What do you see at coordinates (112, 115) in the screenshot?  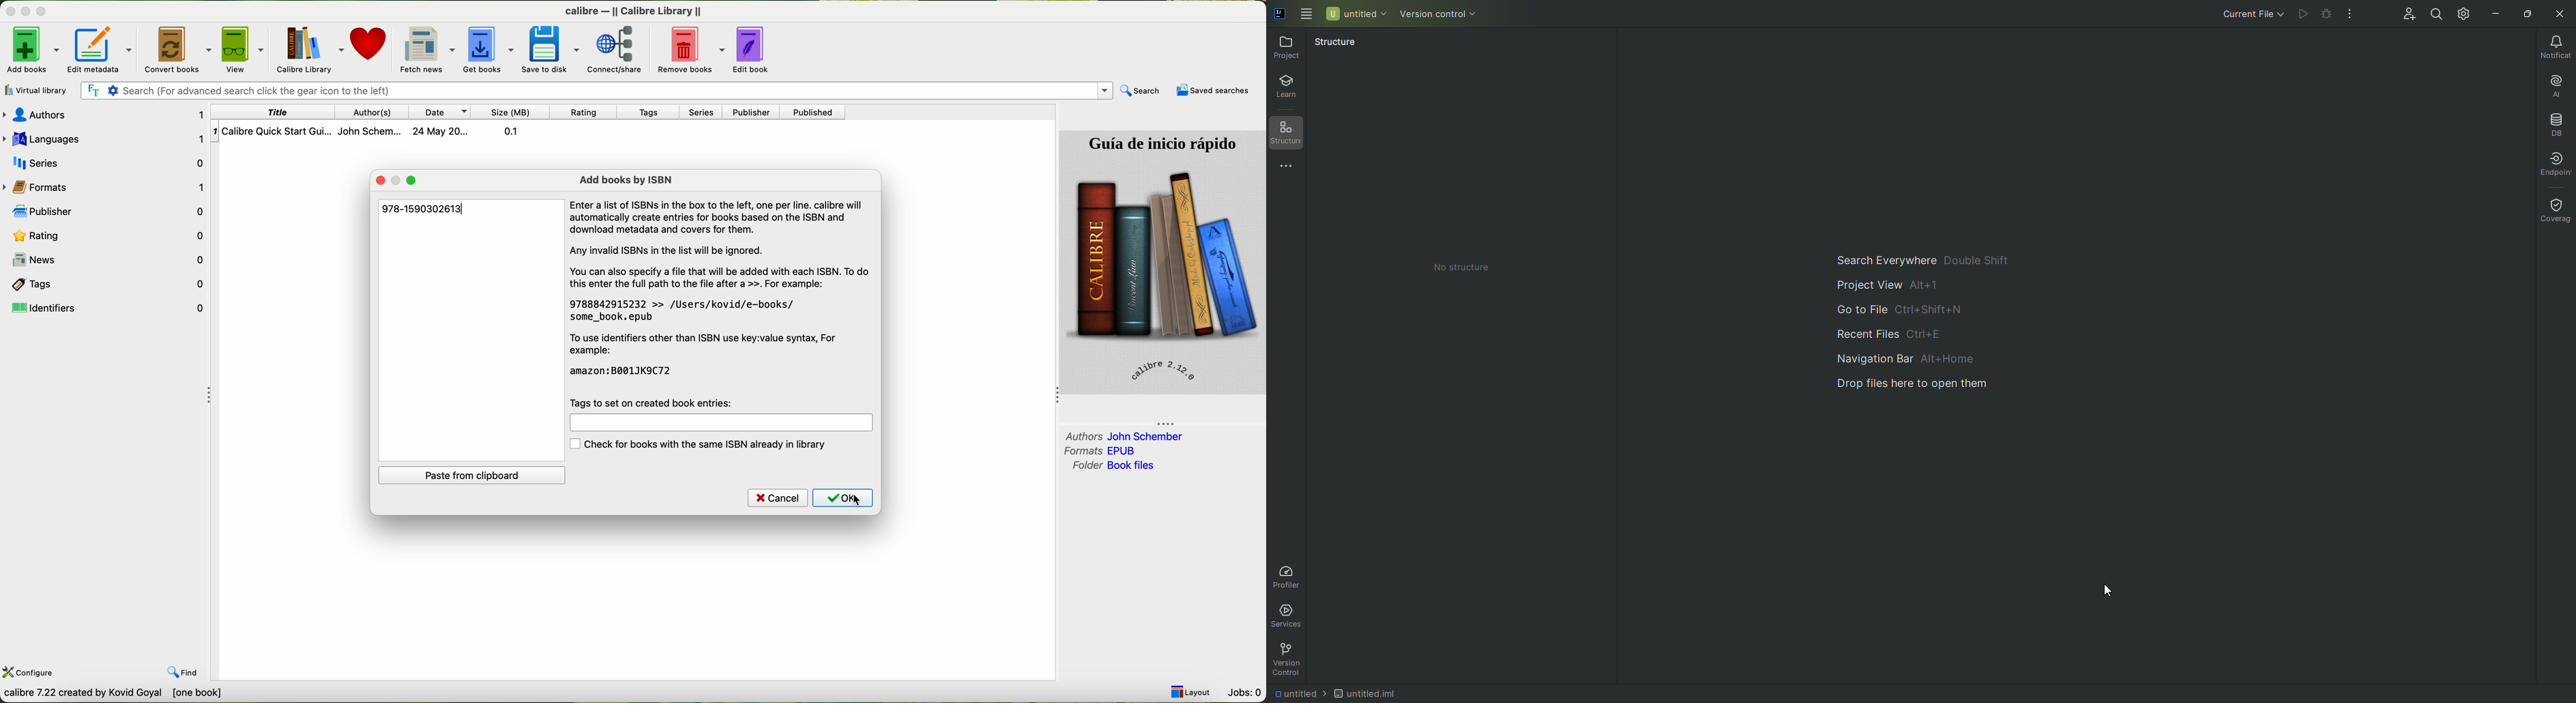 I see `audio` at bounding box center [112, 115].